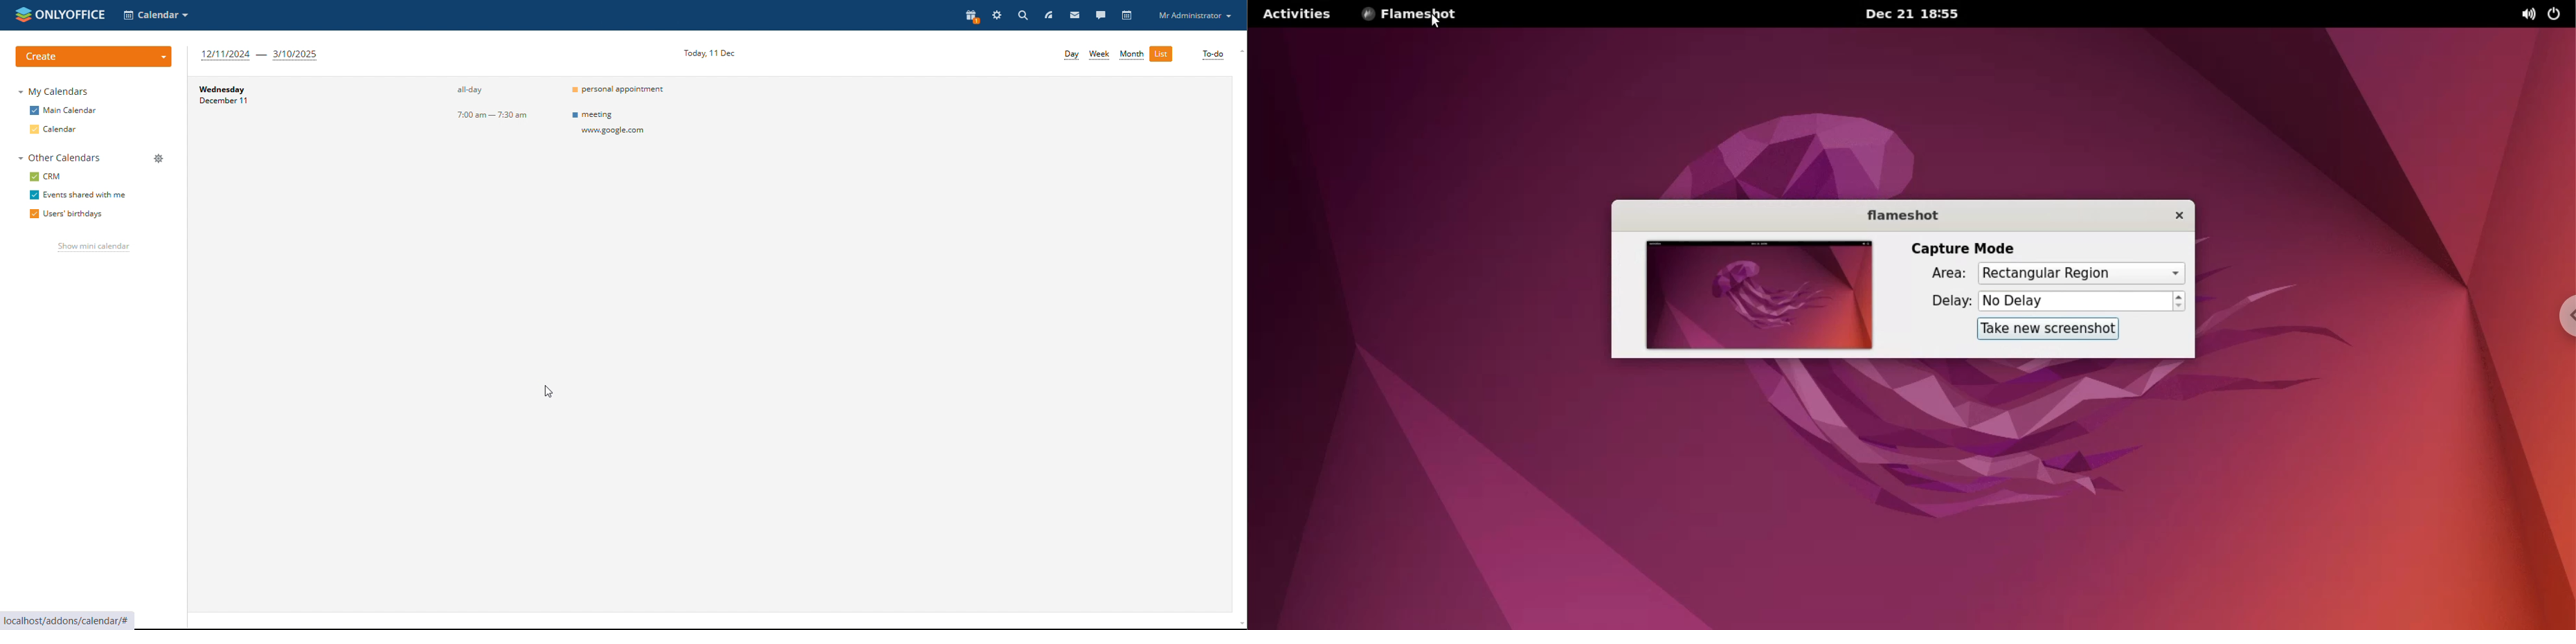 This screenshot has height=644, width=2576. What do you see at coordinates (53, 92) in the screenshot?
I see `my calendars` at bounding box center [53, 92].